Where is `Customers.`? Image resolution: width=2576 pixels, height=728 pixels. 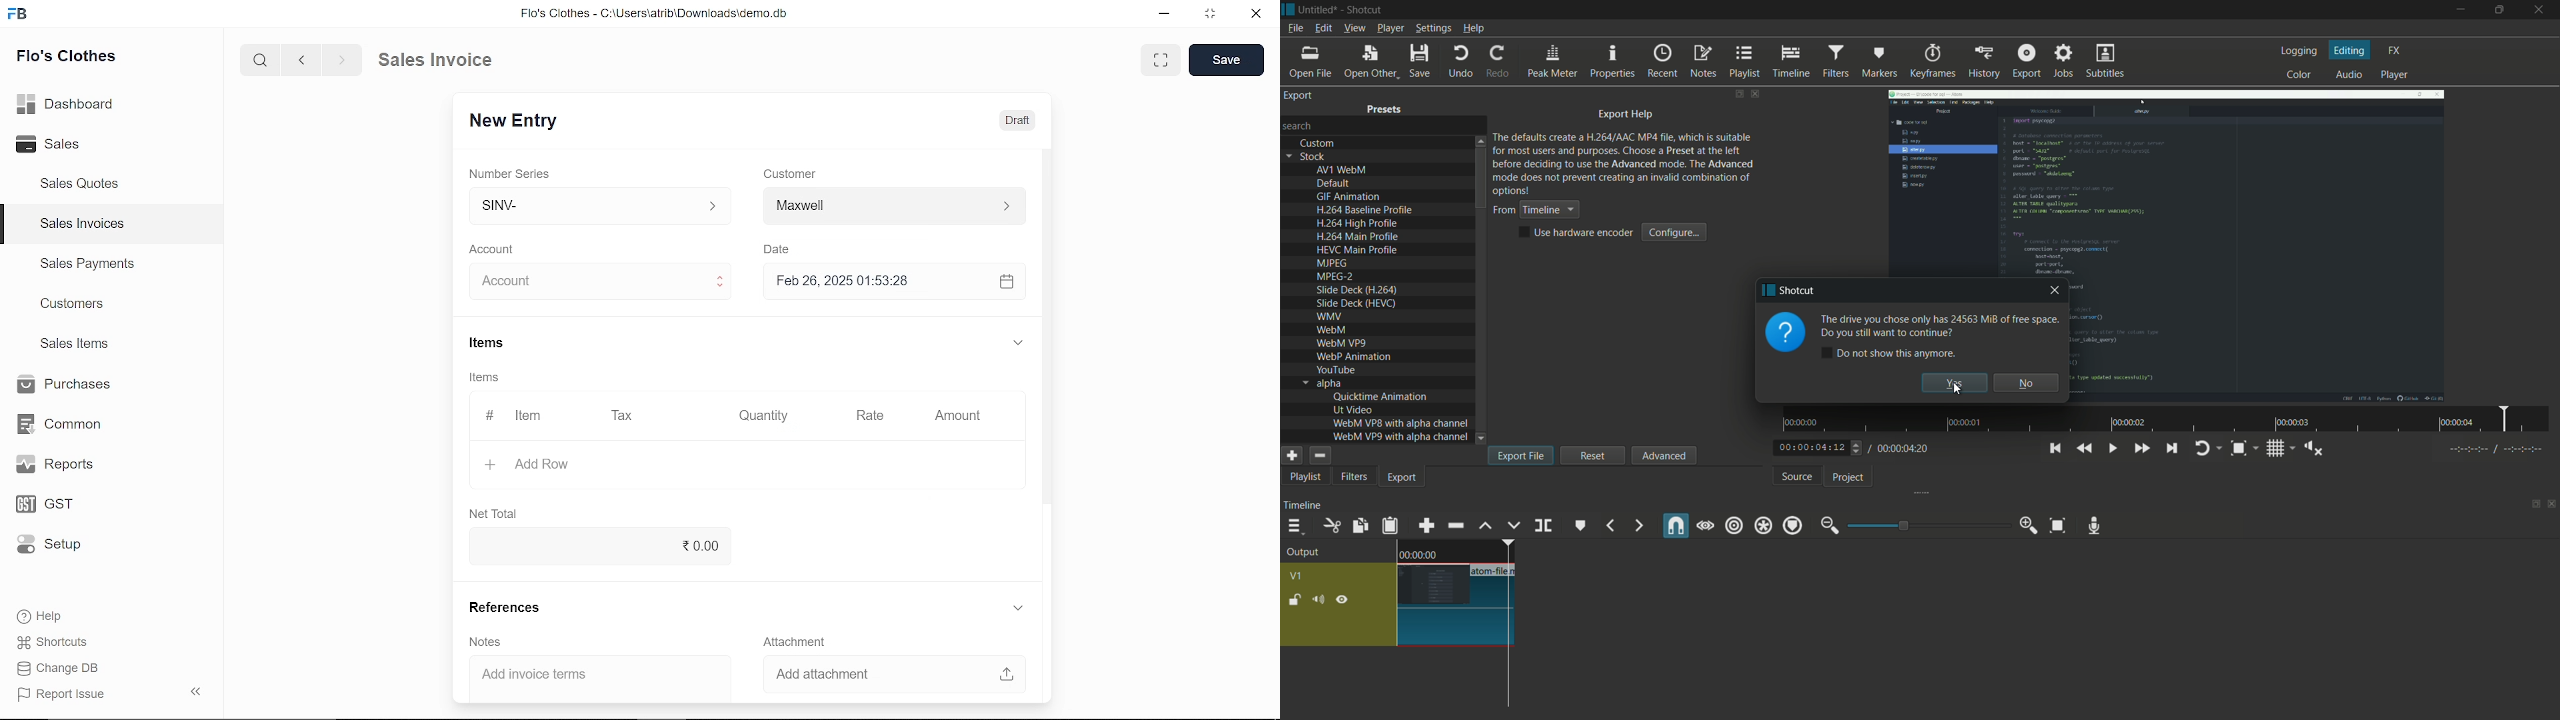
Customers. is located at coordinates (73, 304).